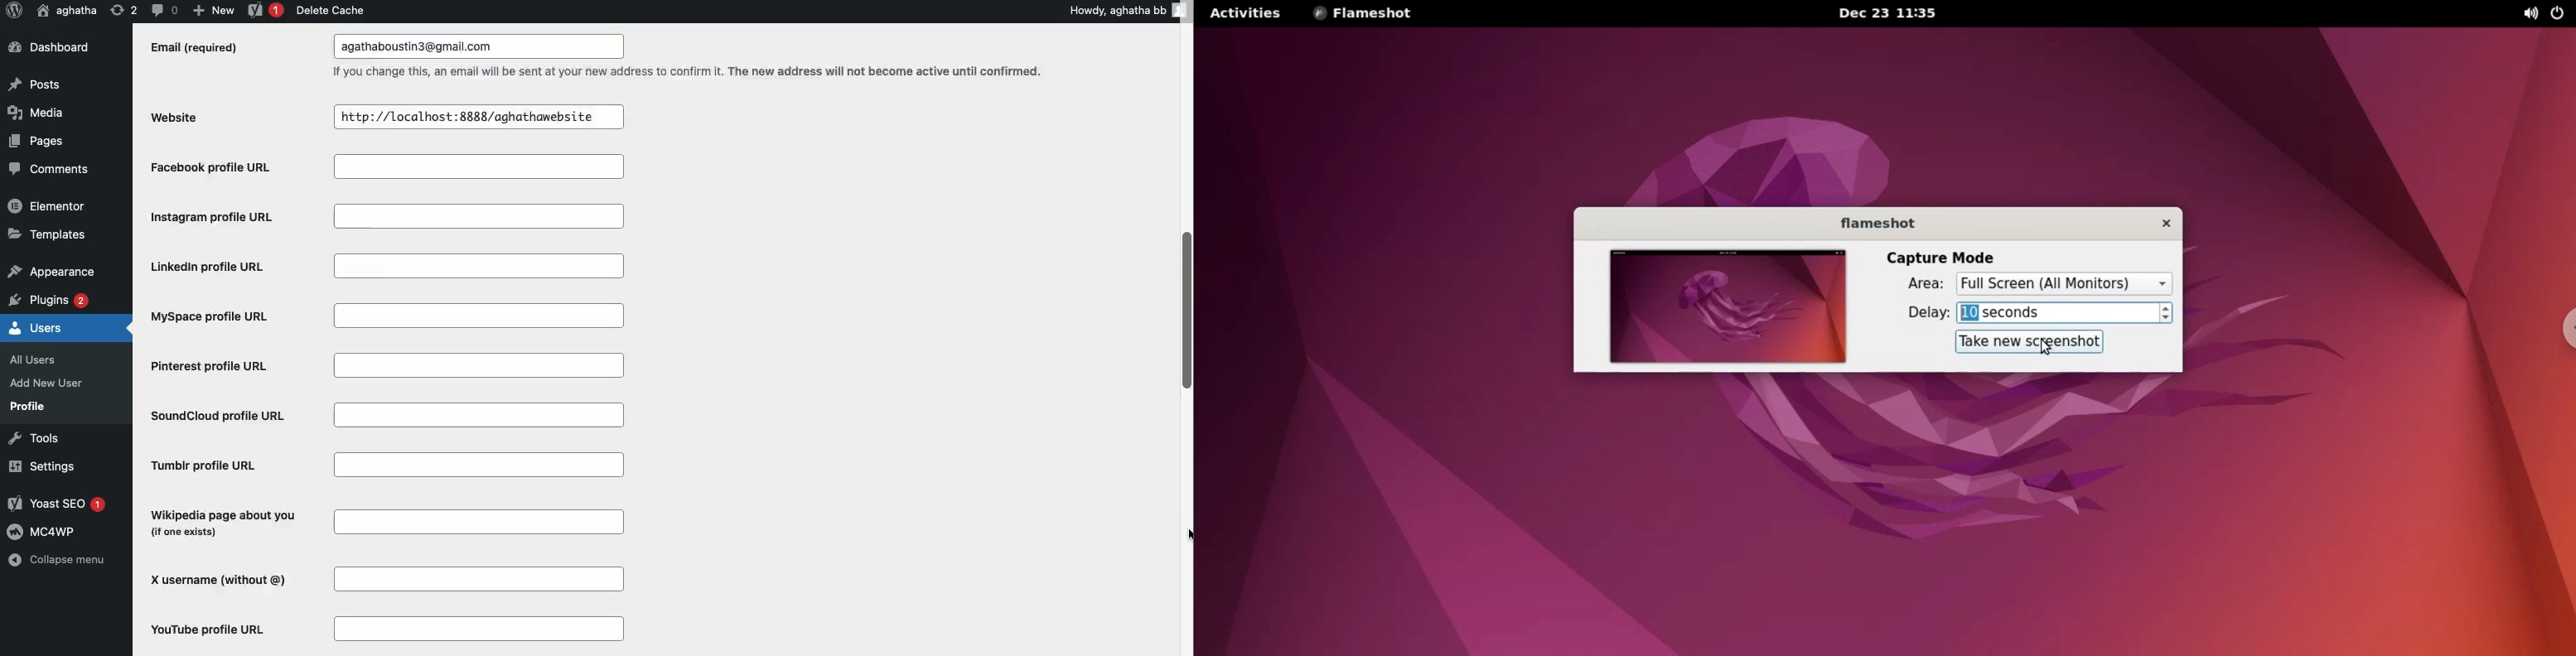  Describe the element at coordinates (38, 140) in the screenshot. I see `Pages` at that location.